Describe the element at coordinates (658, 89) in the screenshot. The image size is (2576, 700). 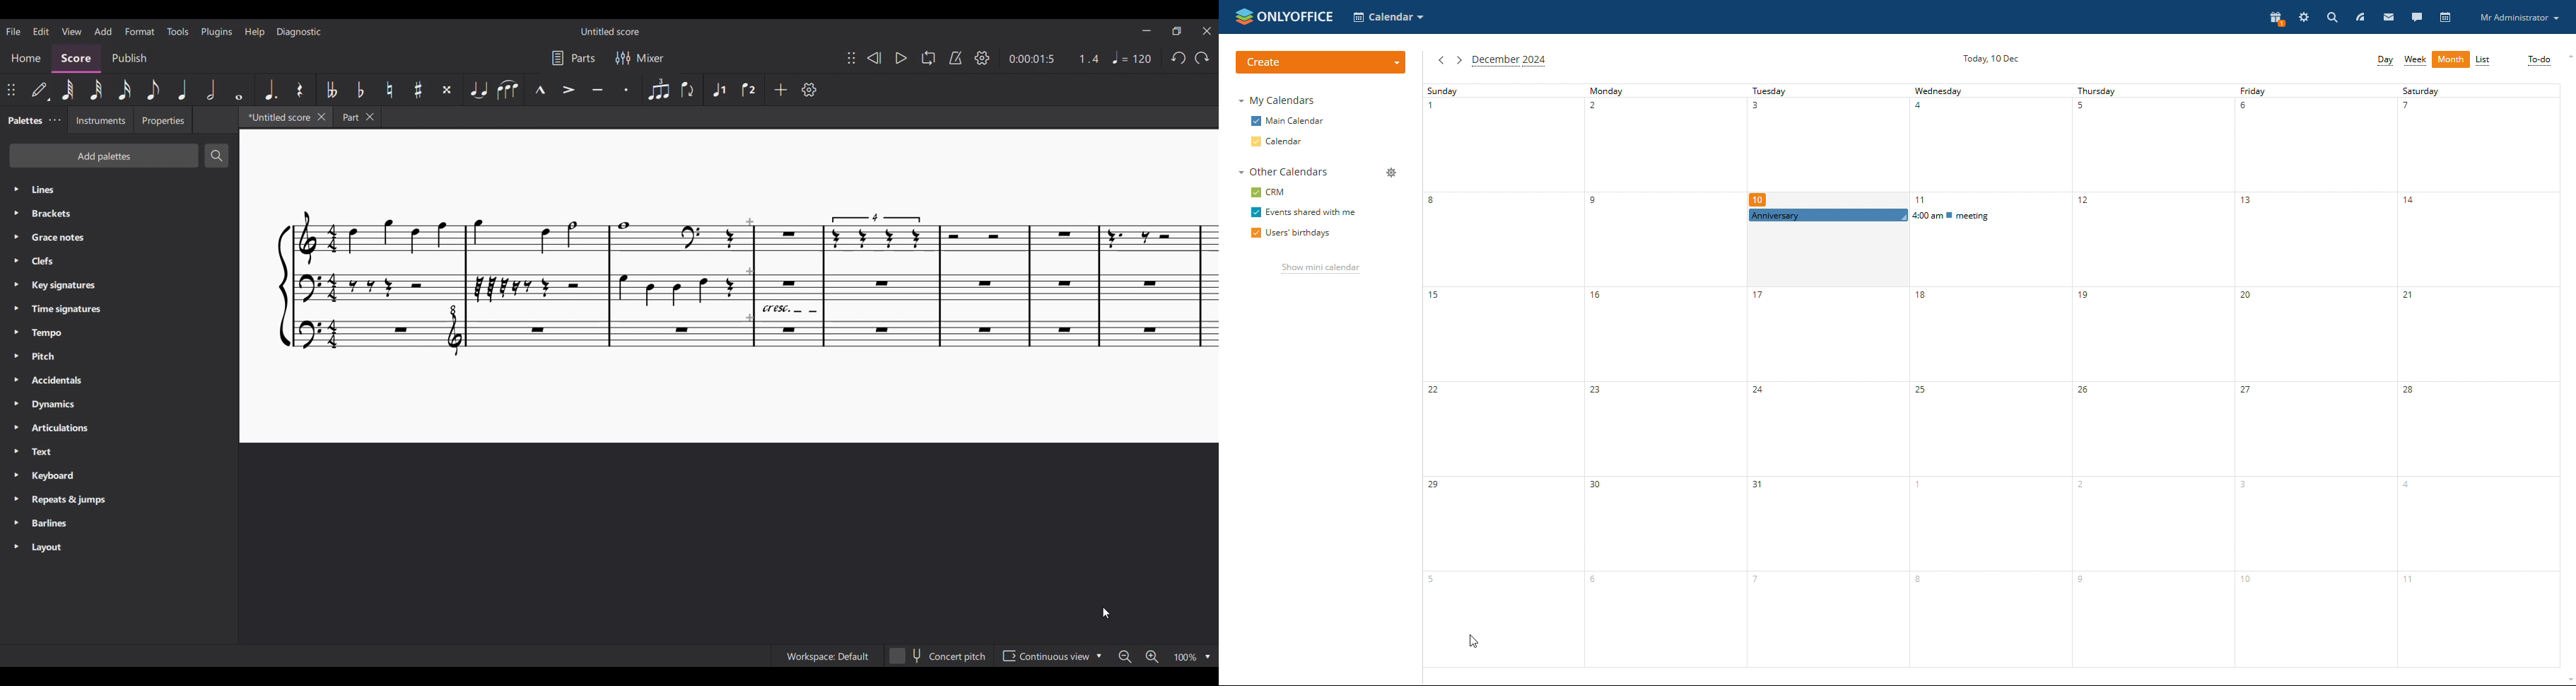
I see `Tuplet` at that location.